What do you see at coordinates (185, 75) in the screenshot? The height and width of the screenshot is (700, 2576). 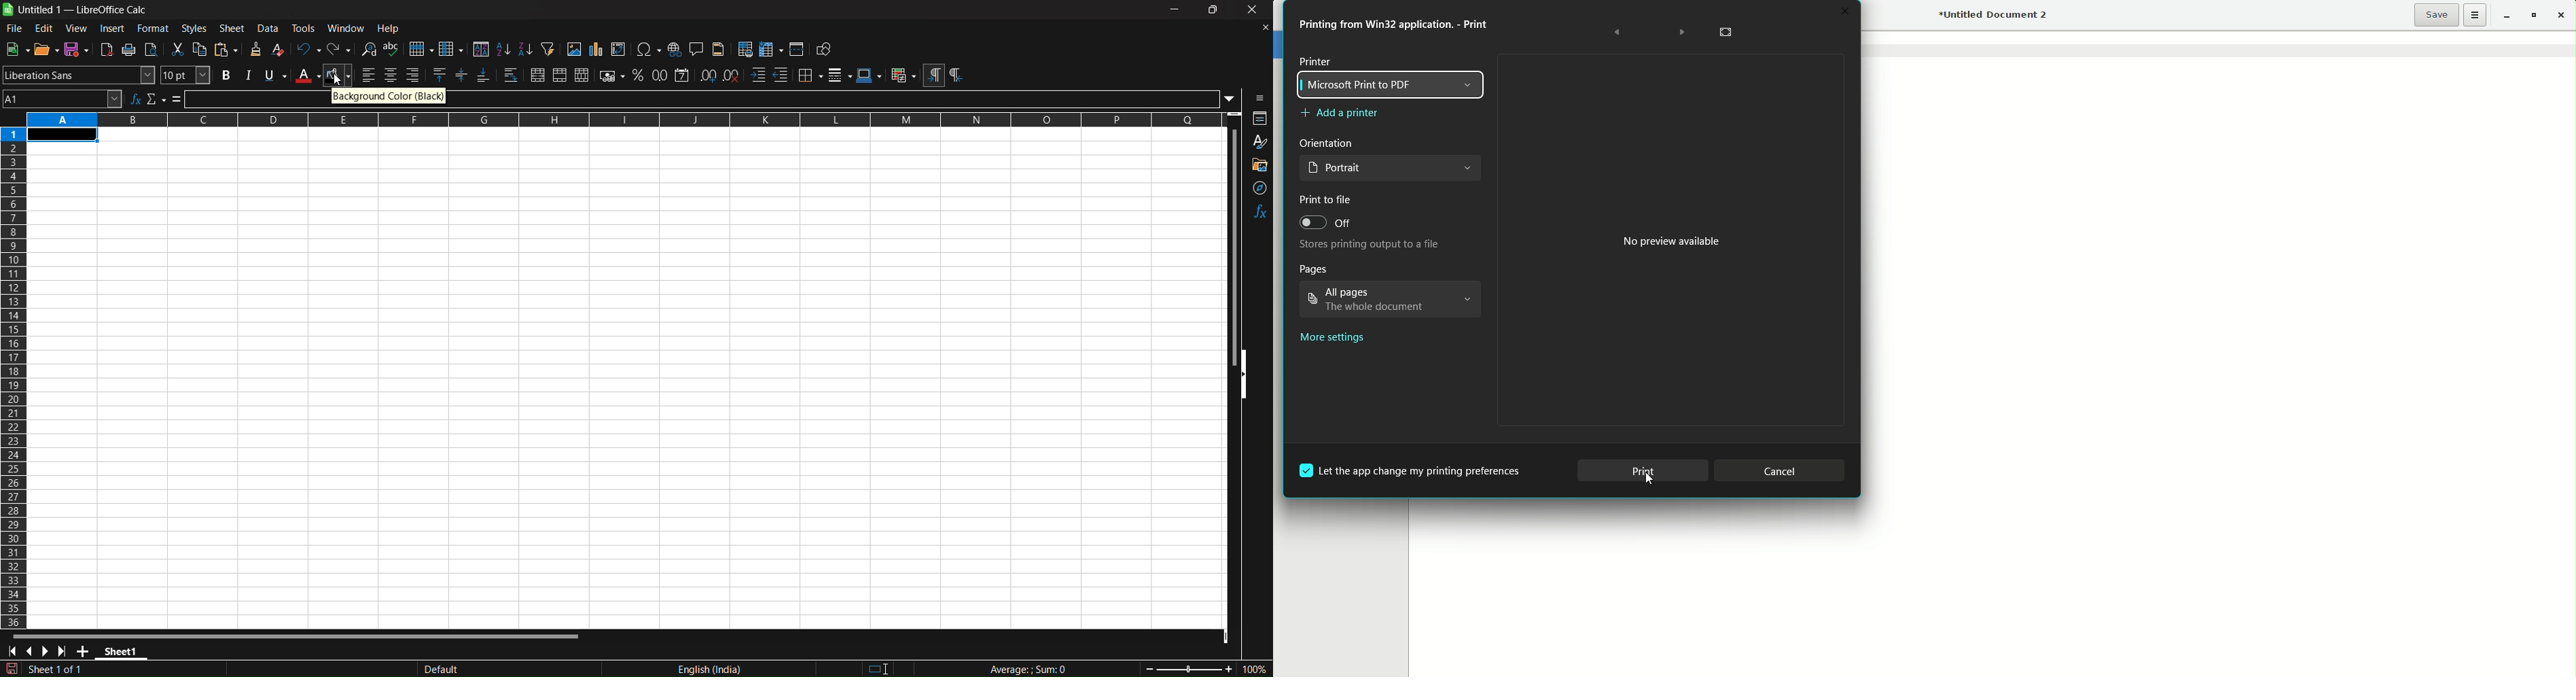 I see `font size` at bounding box center [185, 75].